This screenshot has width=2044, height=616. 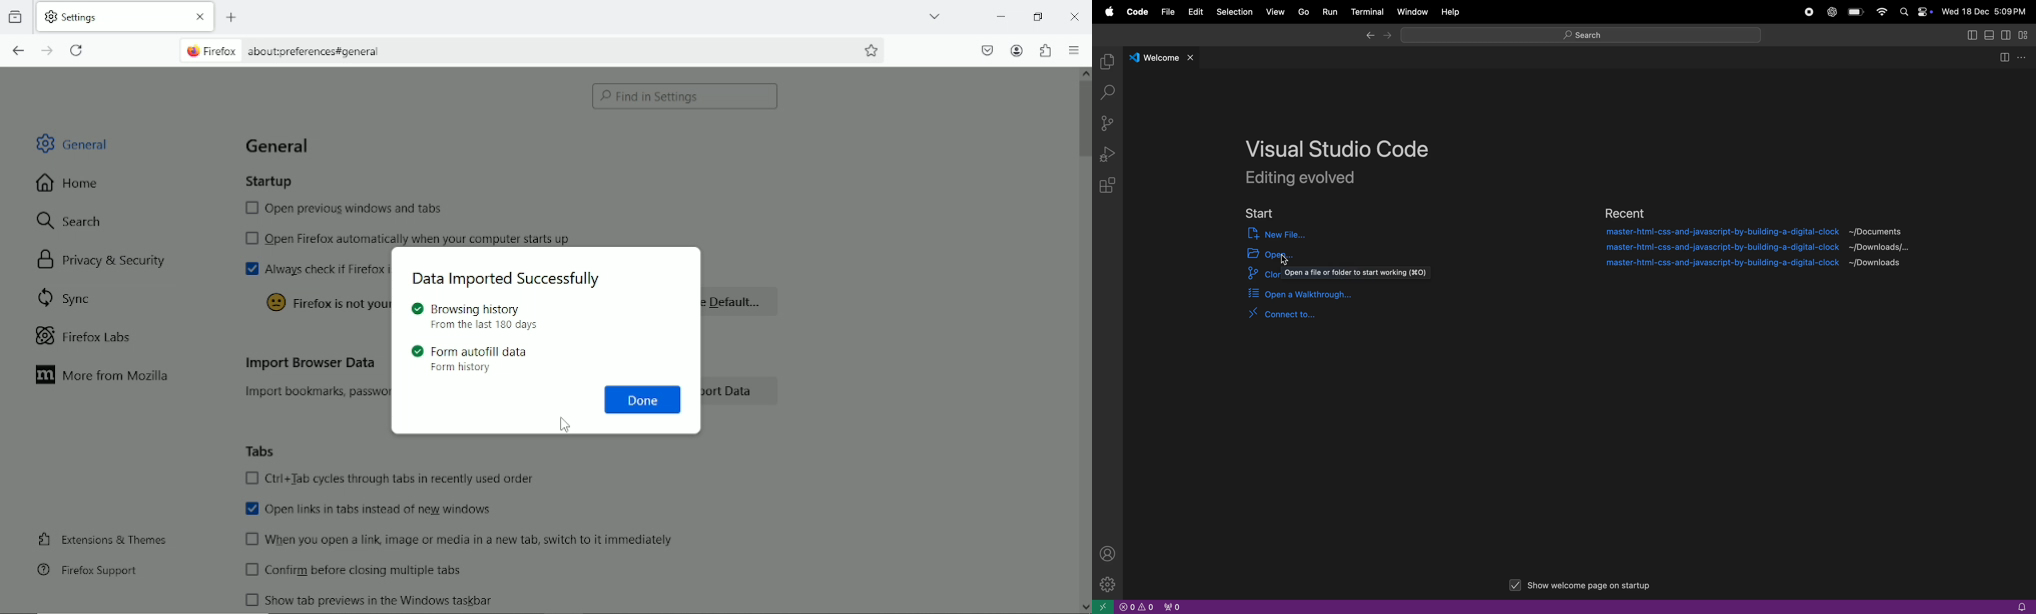 I want to click on Show tab previews in the windows taskbar, so click(x=370, y=599).